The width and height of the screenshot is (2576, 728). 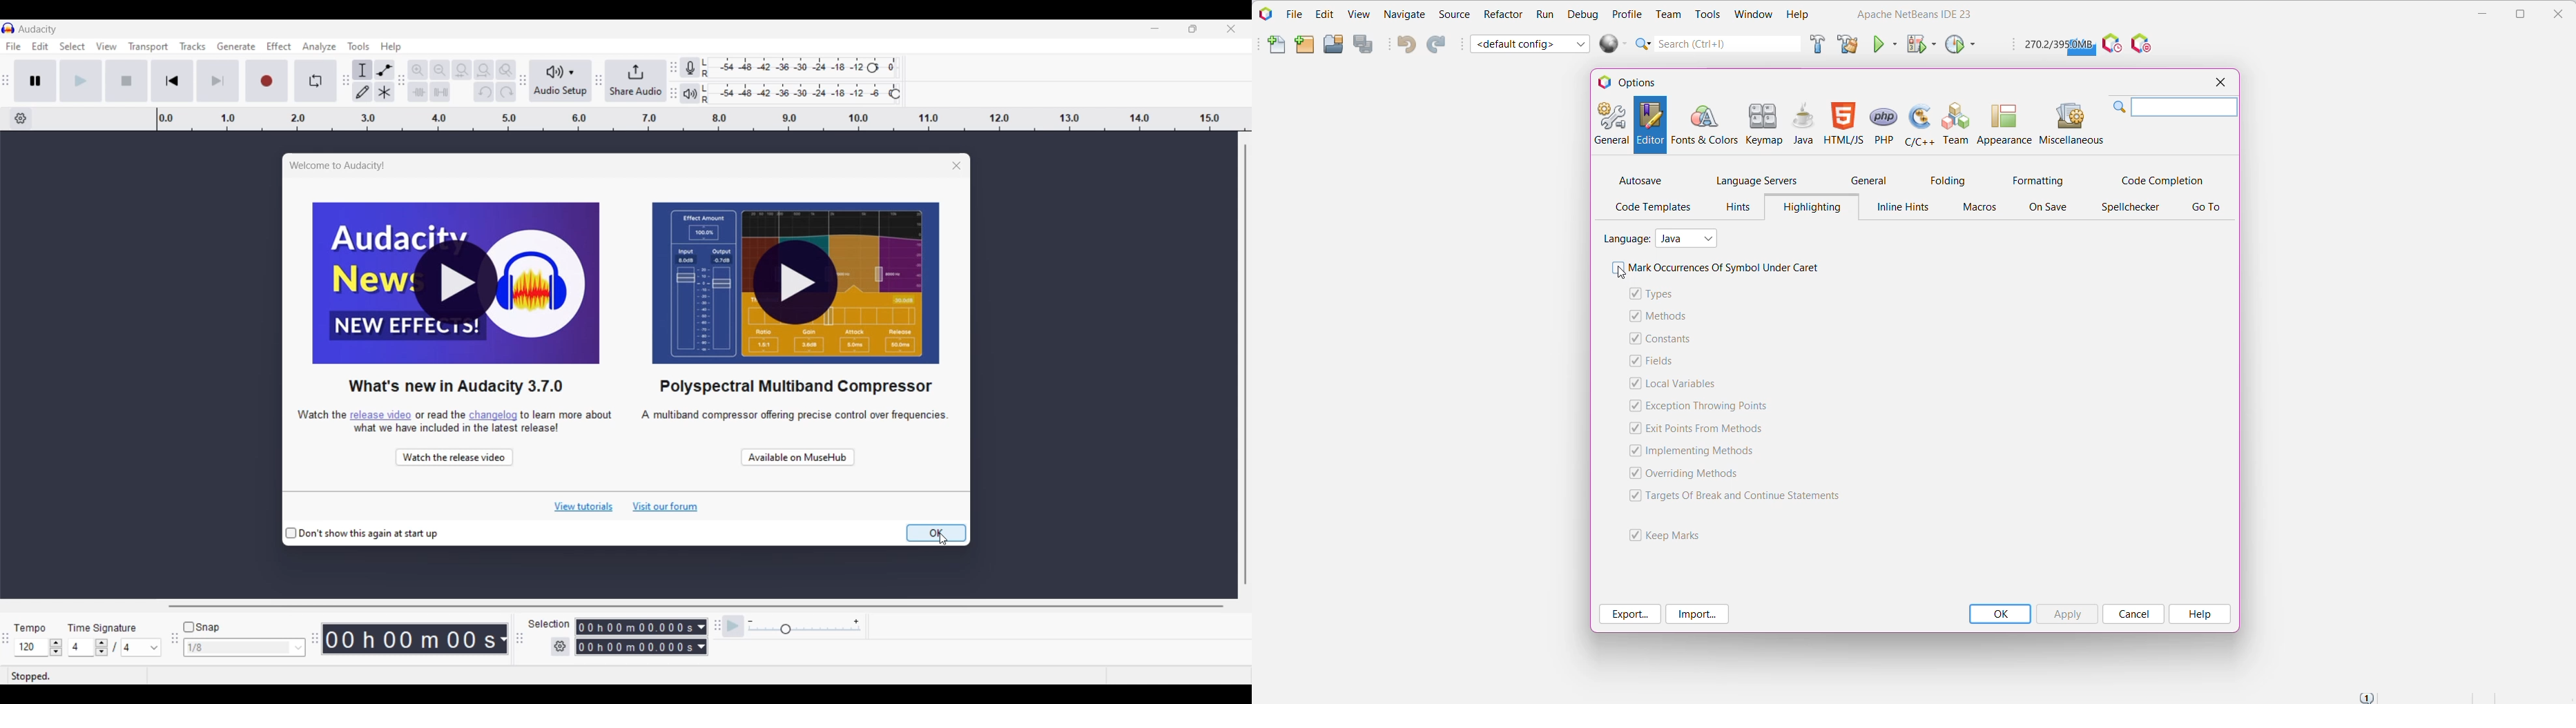 I want to click on Record meter, so click(x=690, y=68).